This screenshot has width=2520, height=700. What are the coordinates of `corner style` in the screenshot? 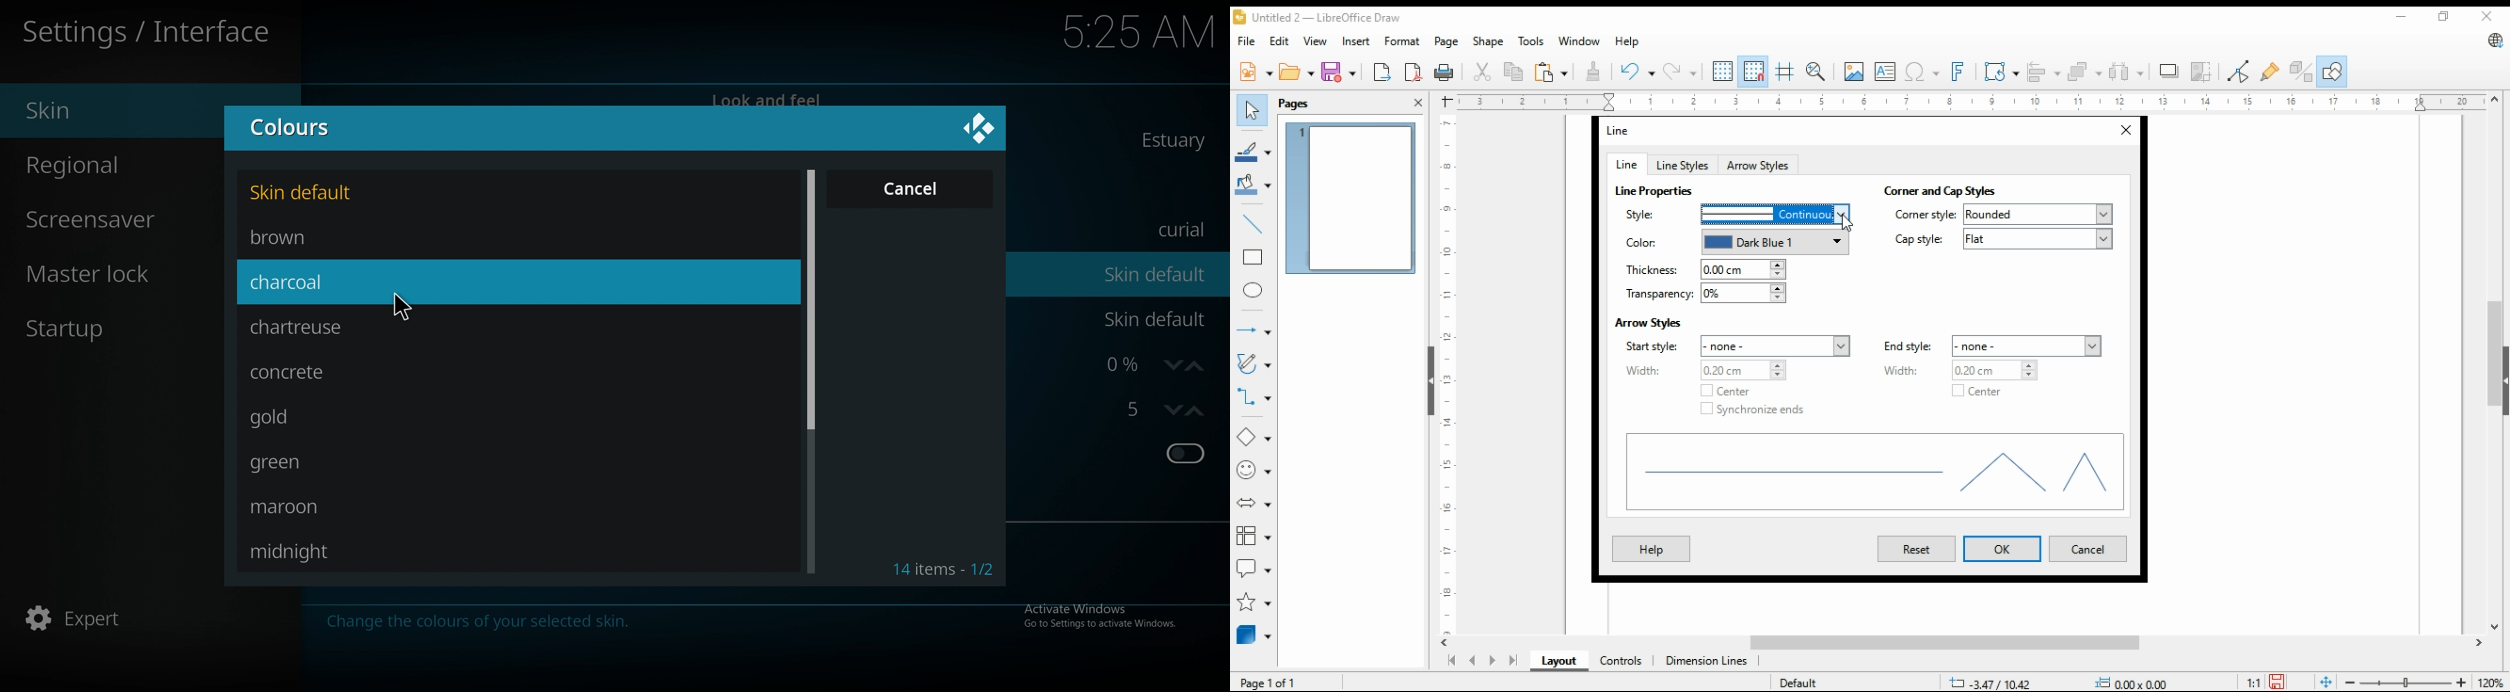 It's located at (2003, 214).